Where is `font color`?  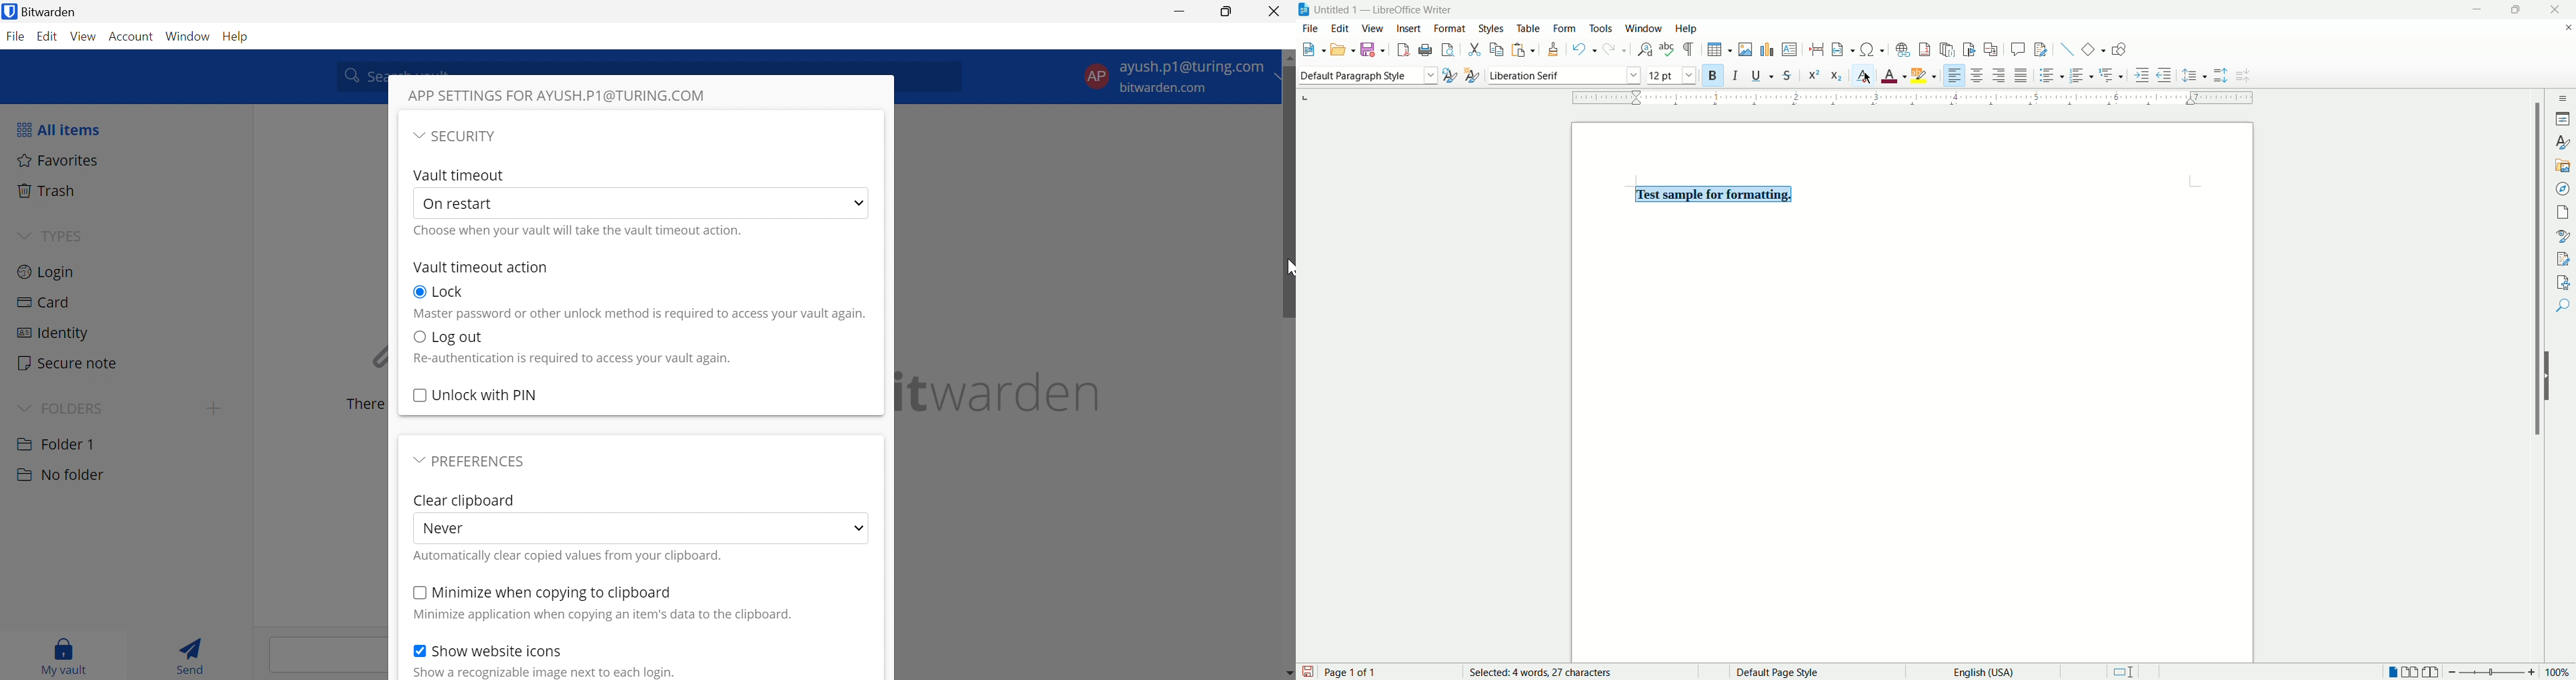
font color is located at coordinates (1895, 77).